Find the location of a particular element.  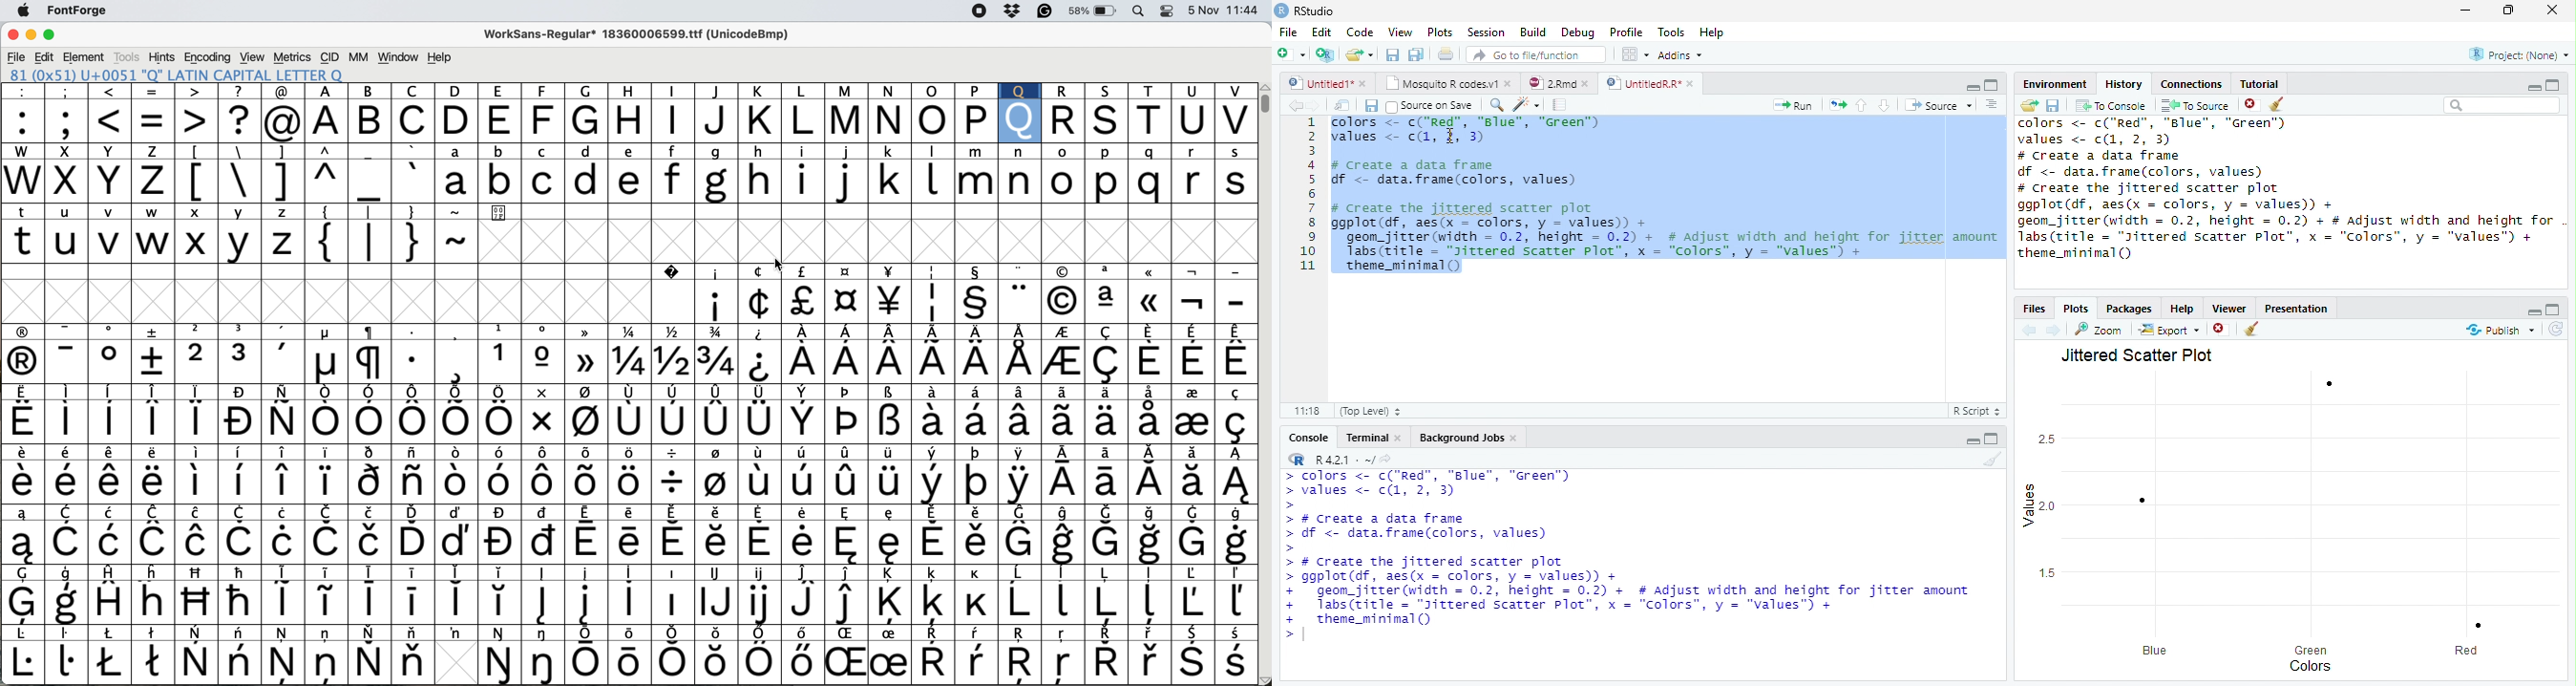

Project: (None) is located at coordinates (2519, 54).